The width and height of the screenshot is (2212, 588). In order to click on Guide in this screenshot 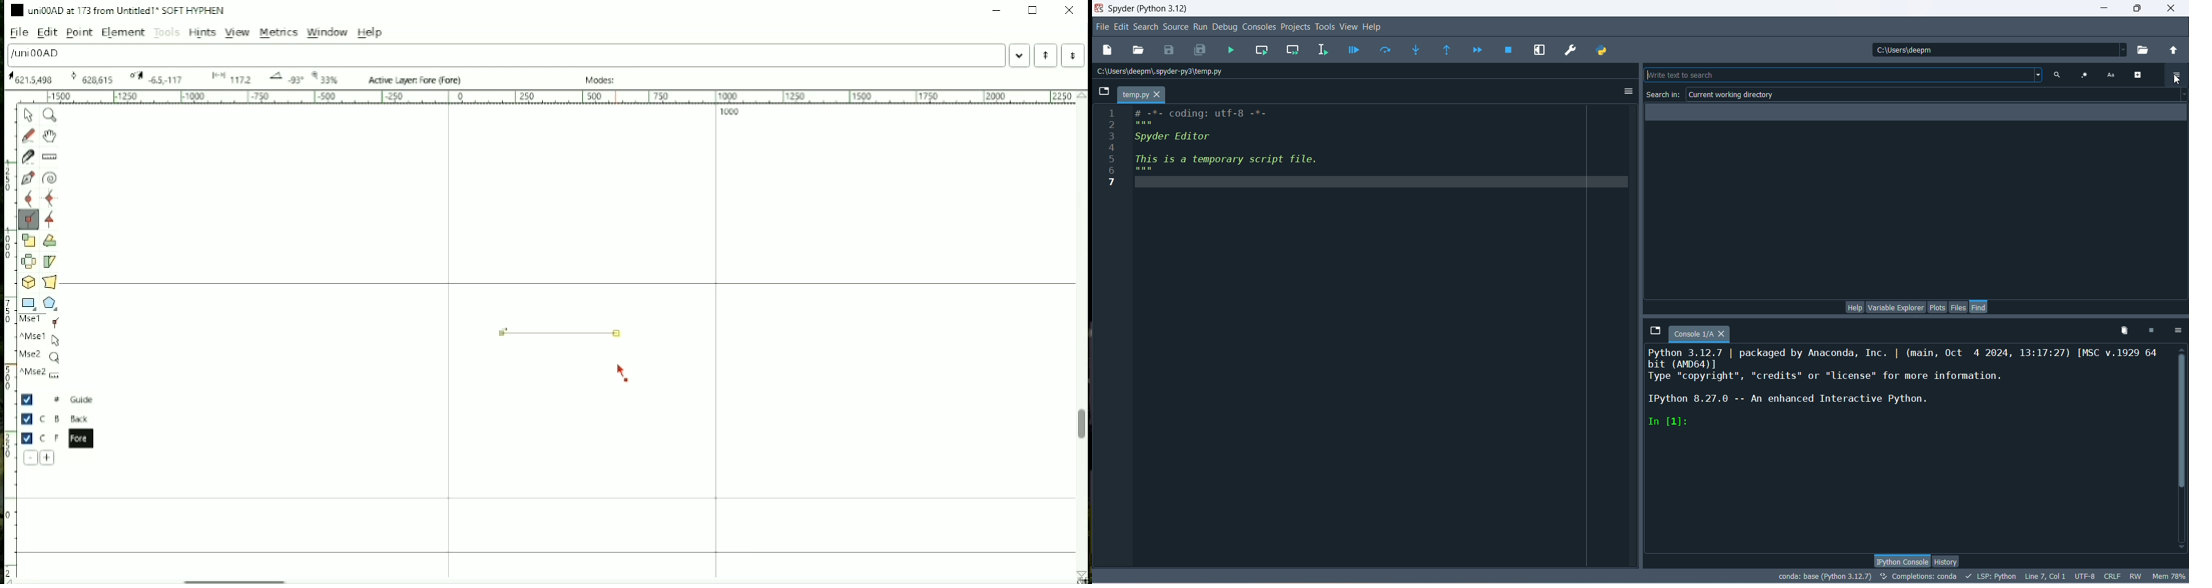, I will do `click(59, 400)`.